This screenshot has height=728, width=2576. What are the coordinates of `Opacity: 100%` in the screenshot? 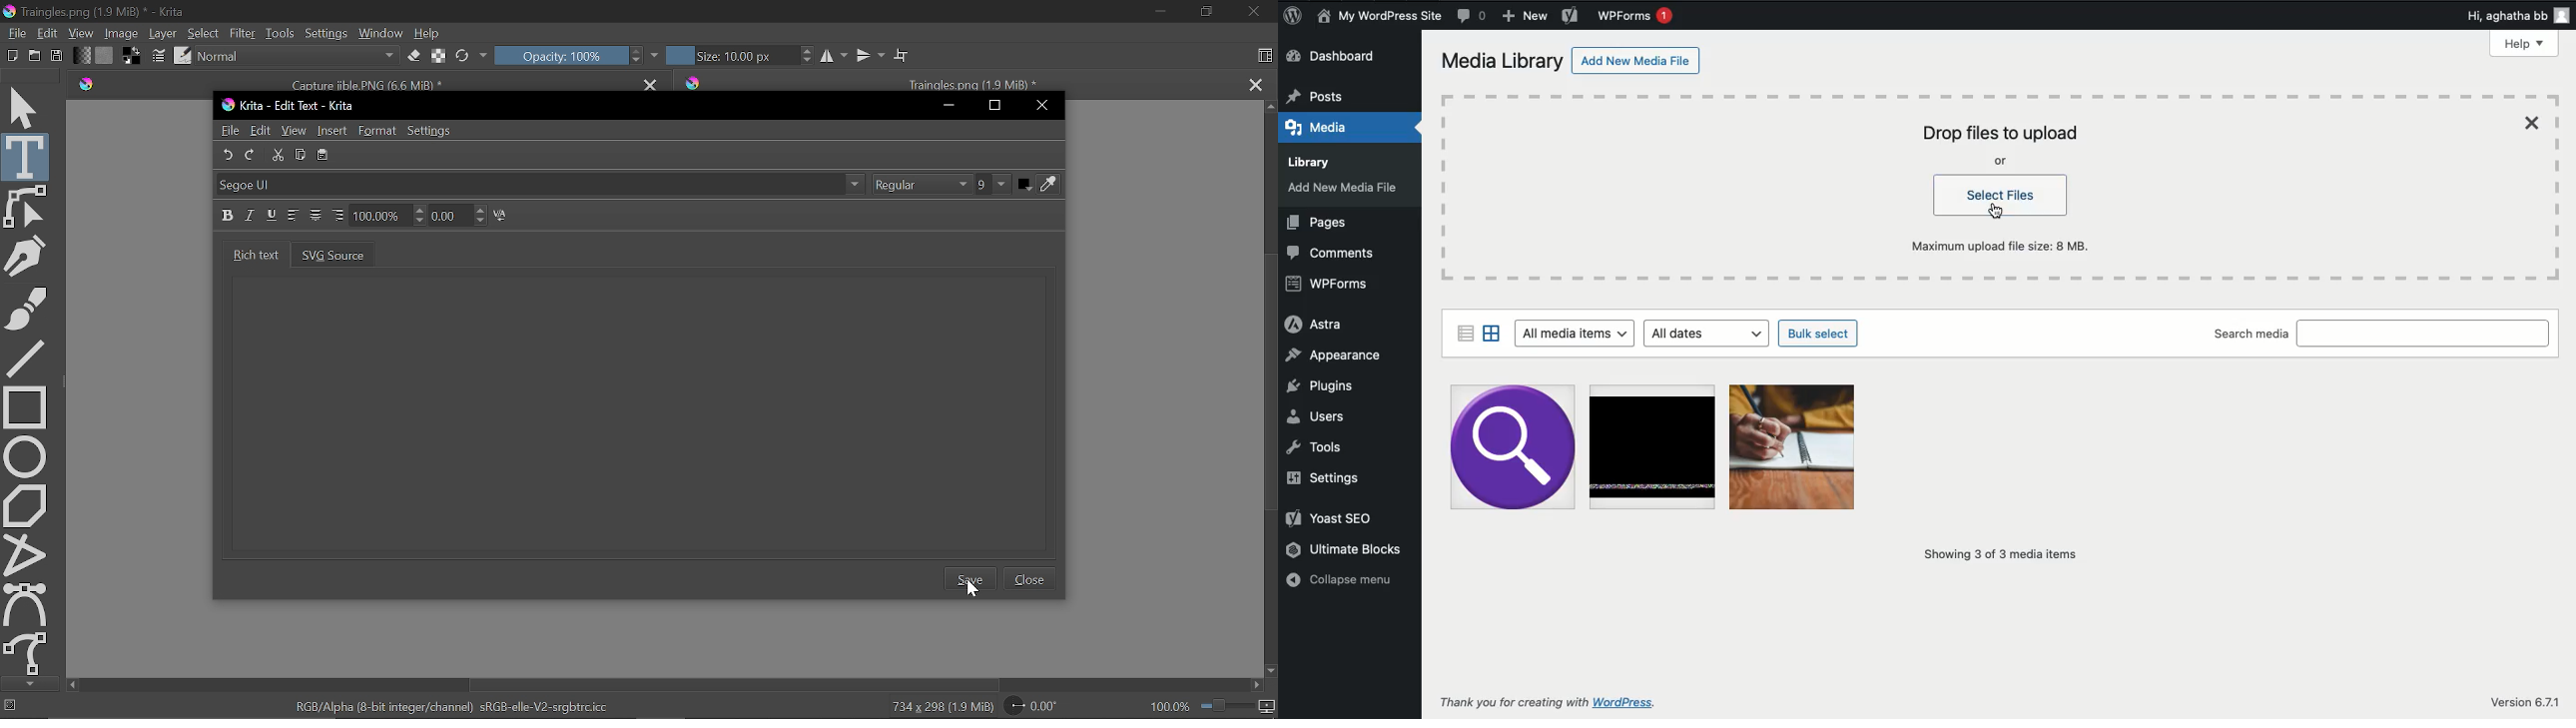 It's located at (557, 56).